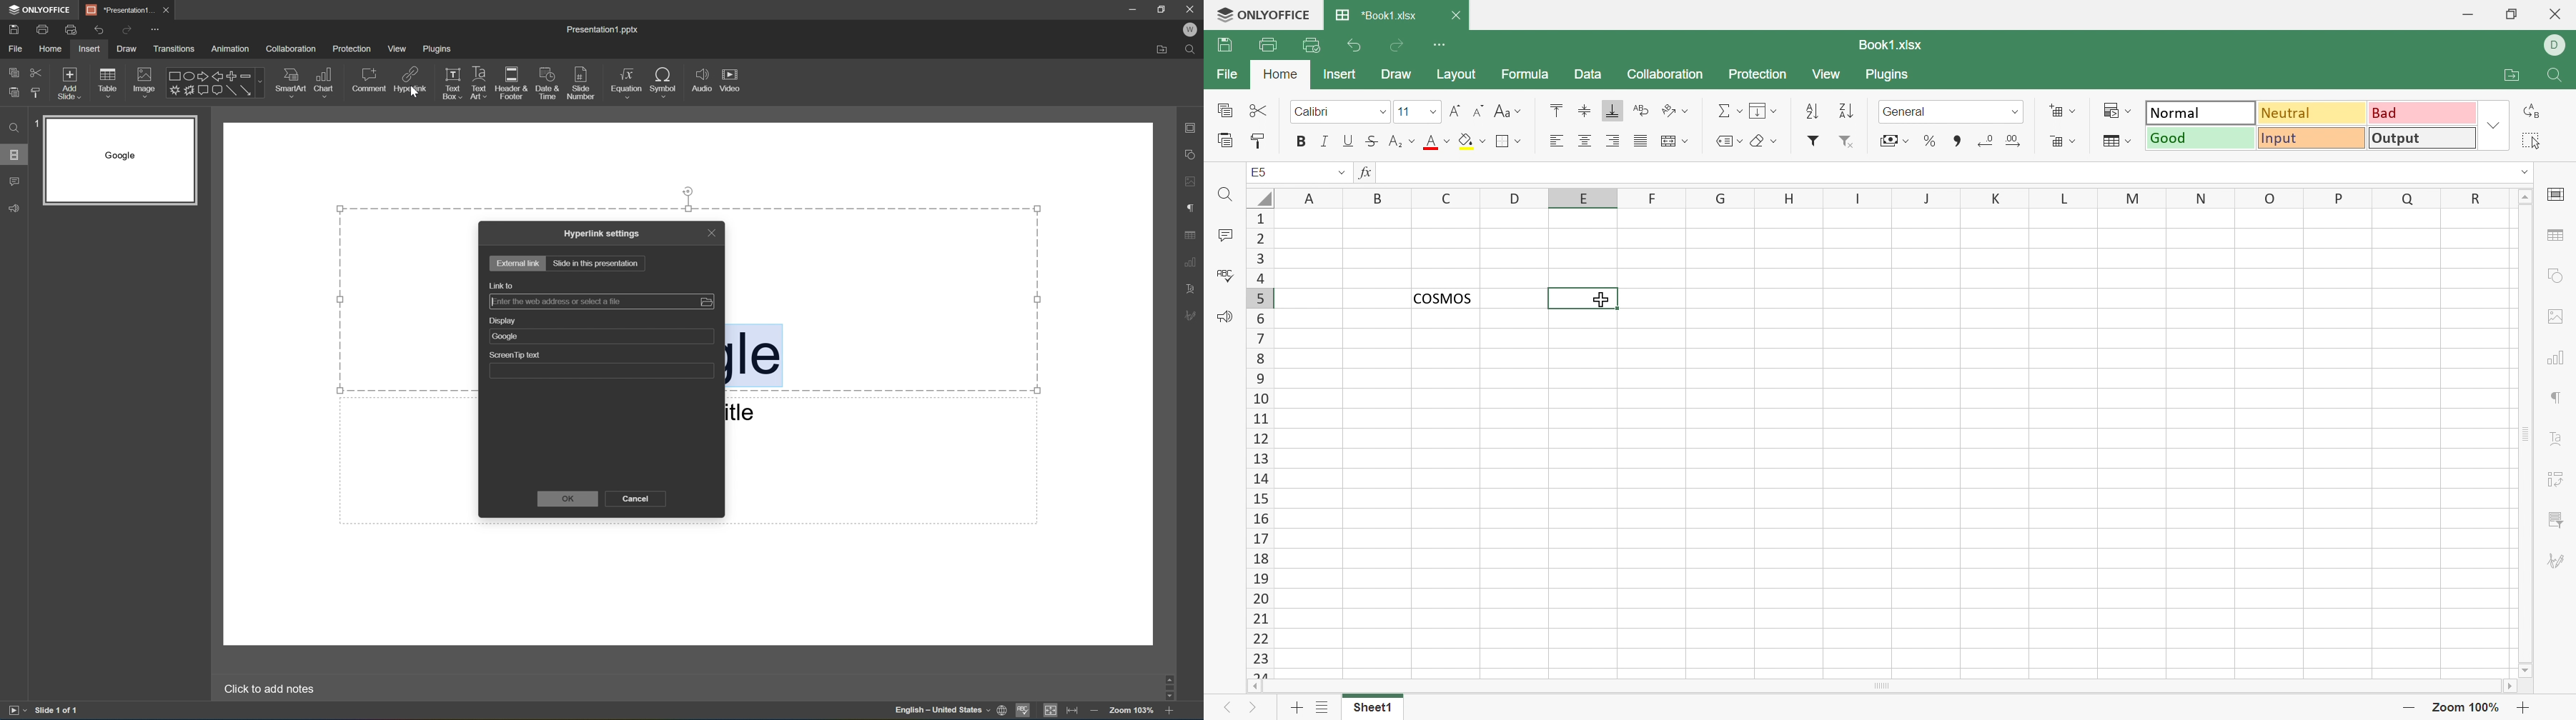 Image resolution: width=2576 pixels, height=728 pixels. I want to click on Scroll bar, so click(1170, 687).